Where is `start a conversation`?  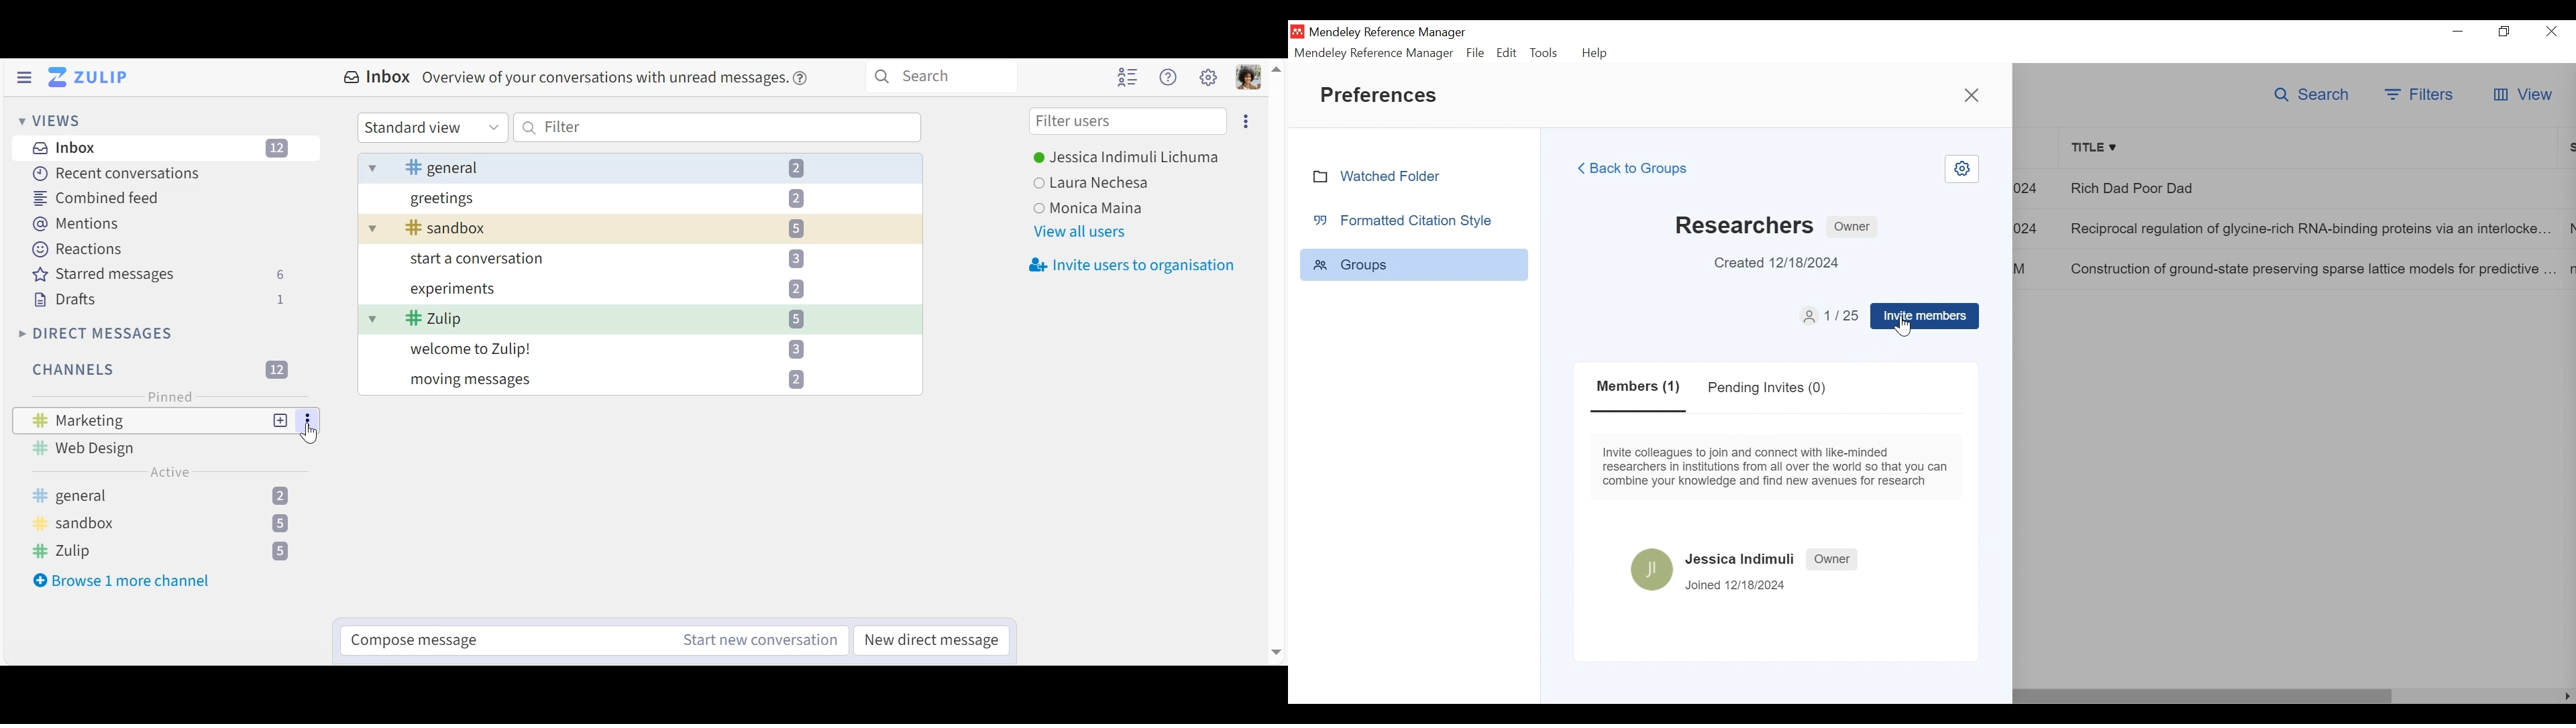
start a conversation is located at coordinates (632, 261).